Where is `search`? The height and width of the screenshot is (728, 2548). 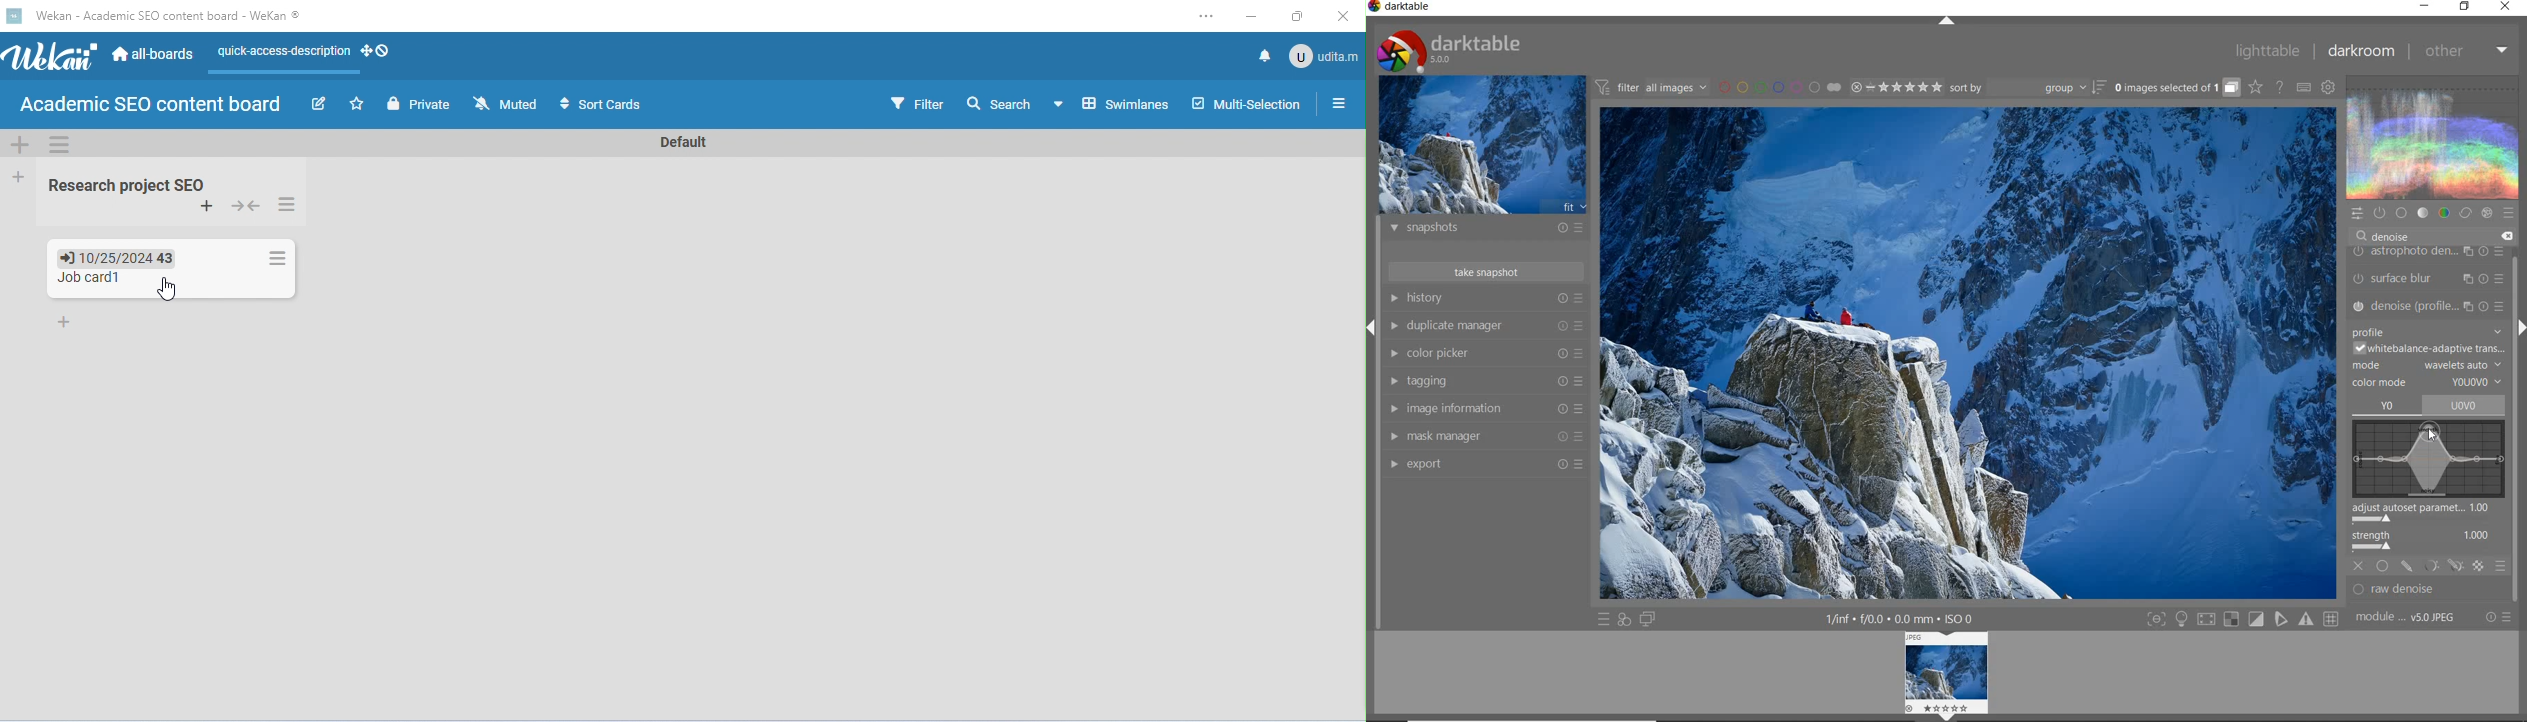
search is located at coordinates (1001, 105).